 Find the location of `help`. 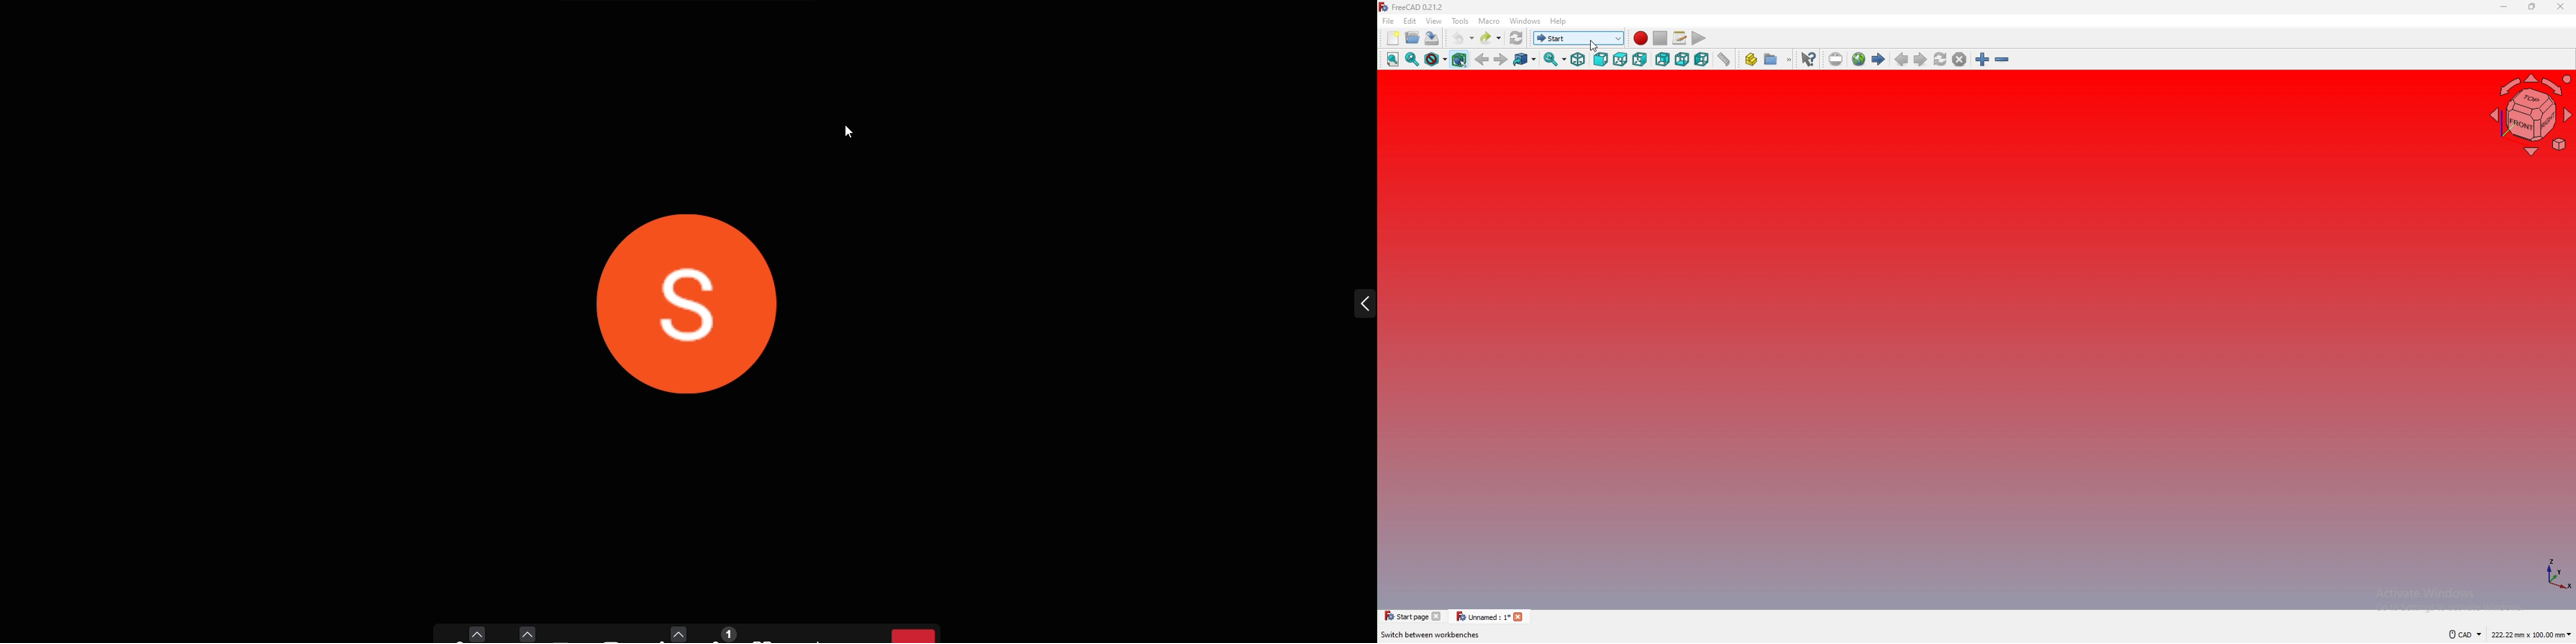

help is located at coordinates (1558, 21).